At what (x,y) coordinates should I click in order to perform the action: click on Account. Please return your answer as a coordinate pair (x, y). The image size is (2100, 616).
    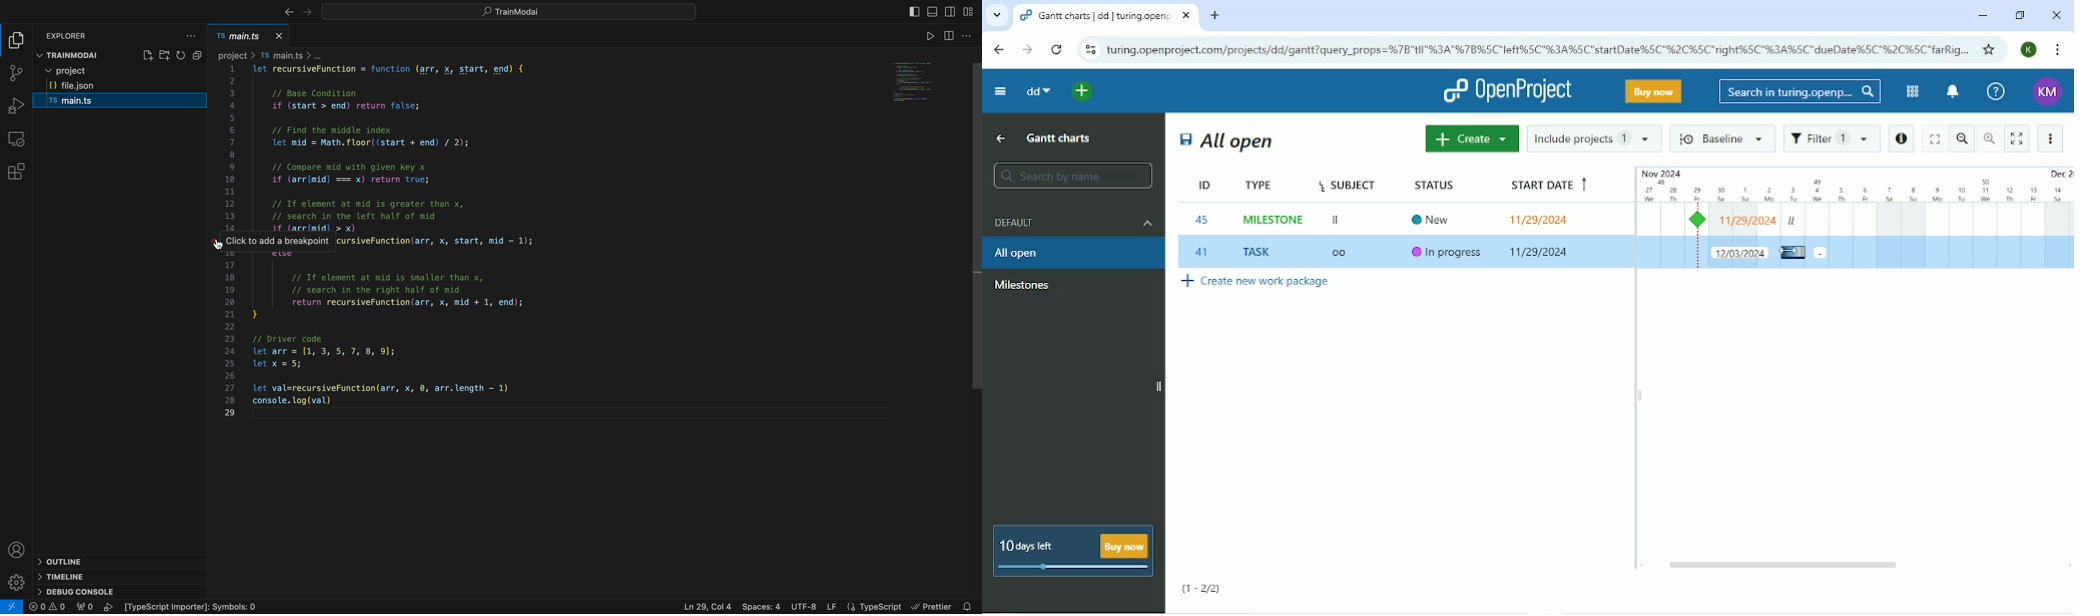
    Looking at the image, I should click on (2028, 50).